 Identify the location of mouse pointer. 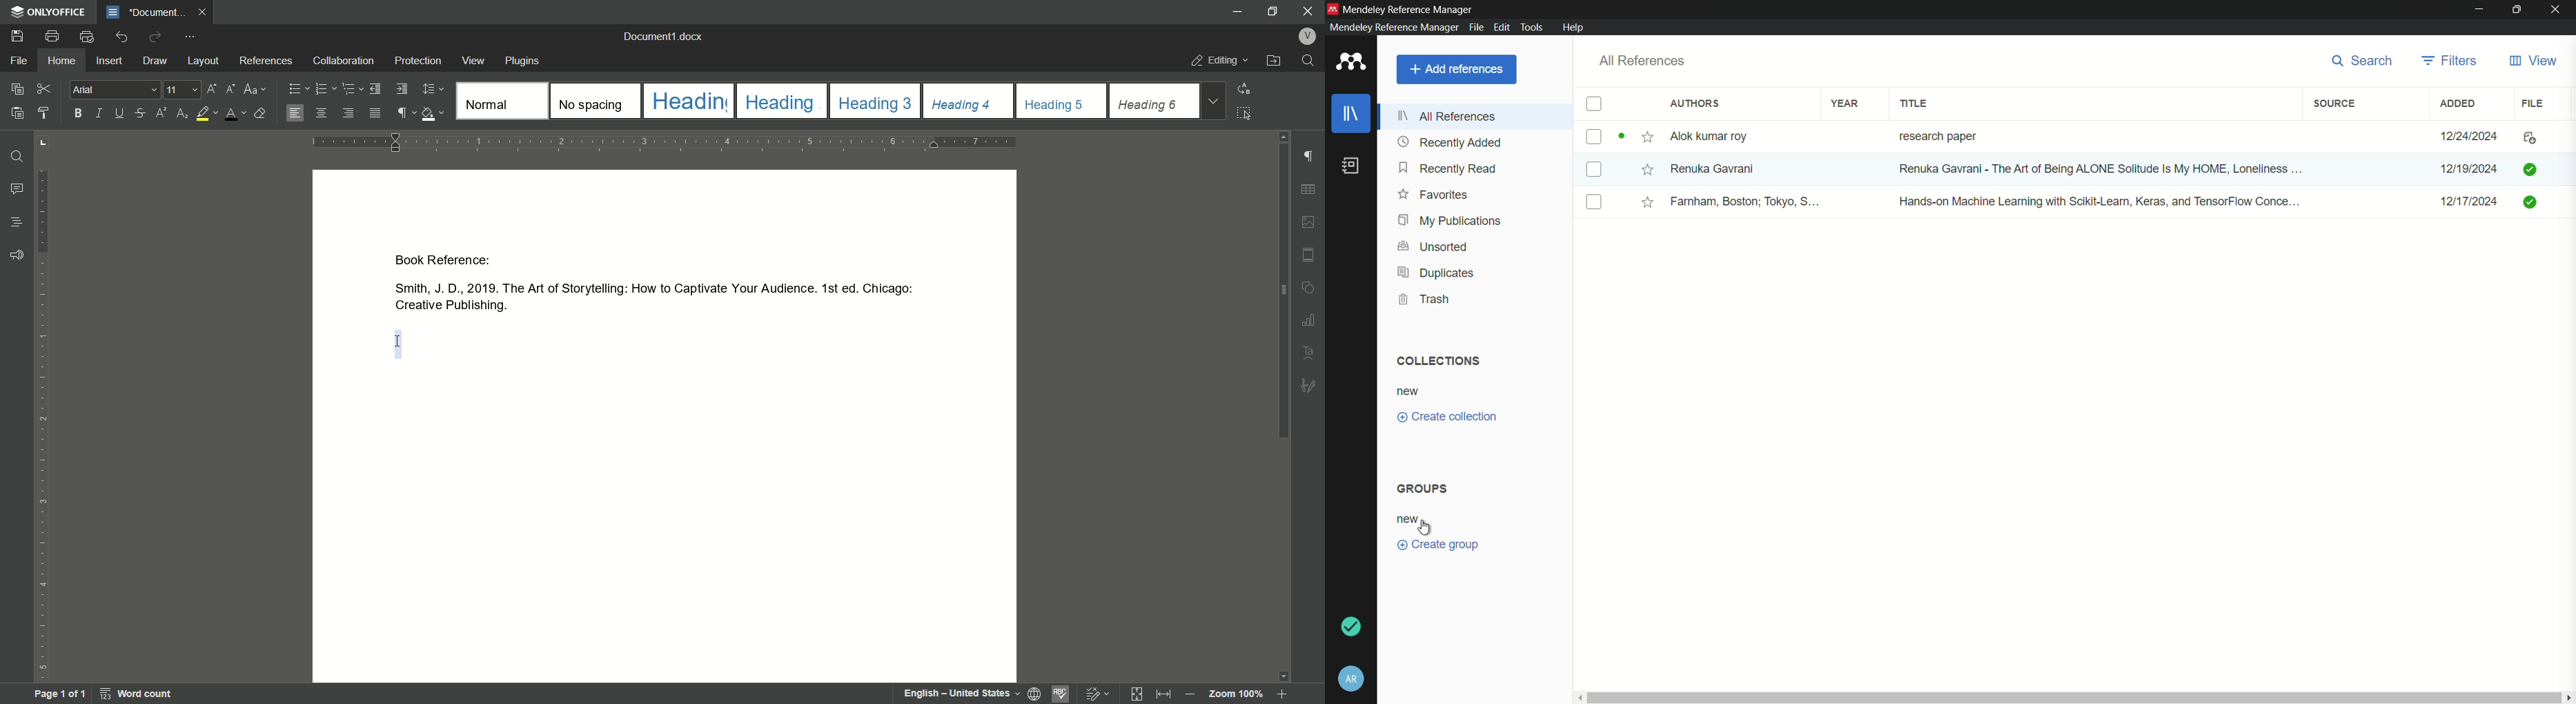
(396, 344).